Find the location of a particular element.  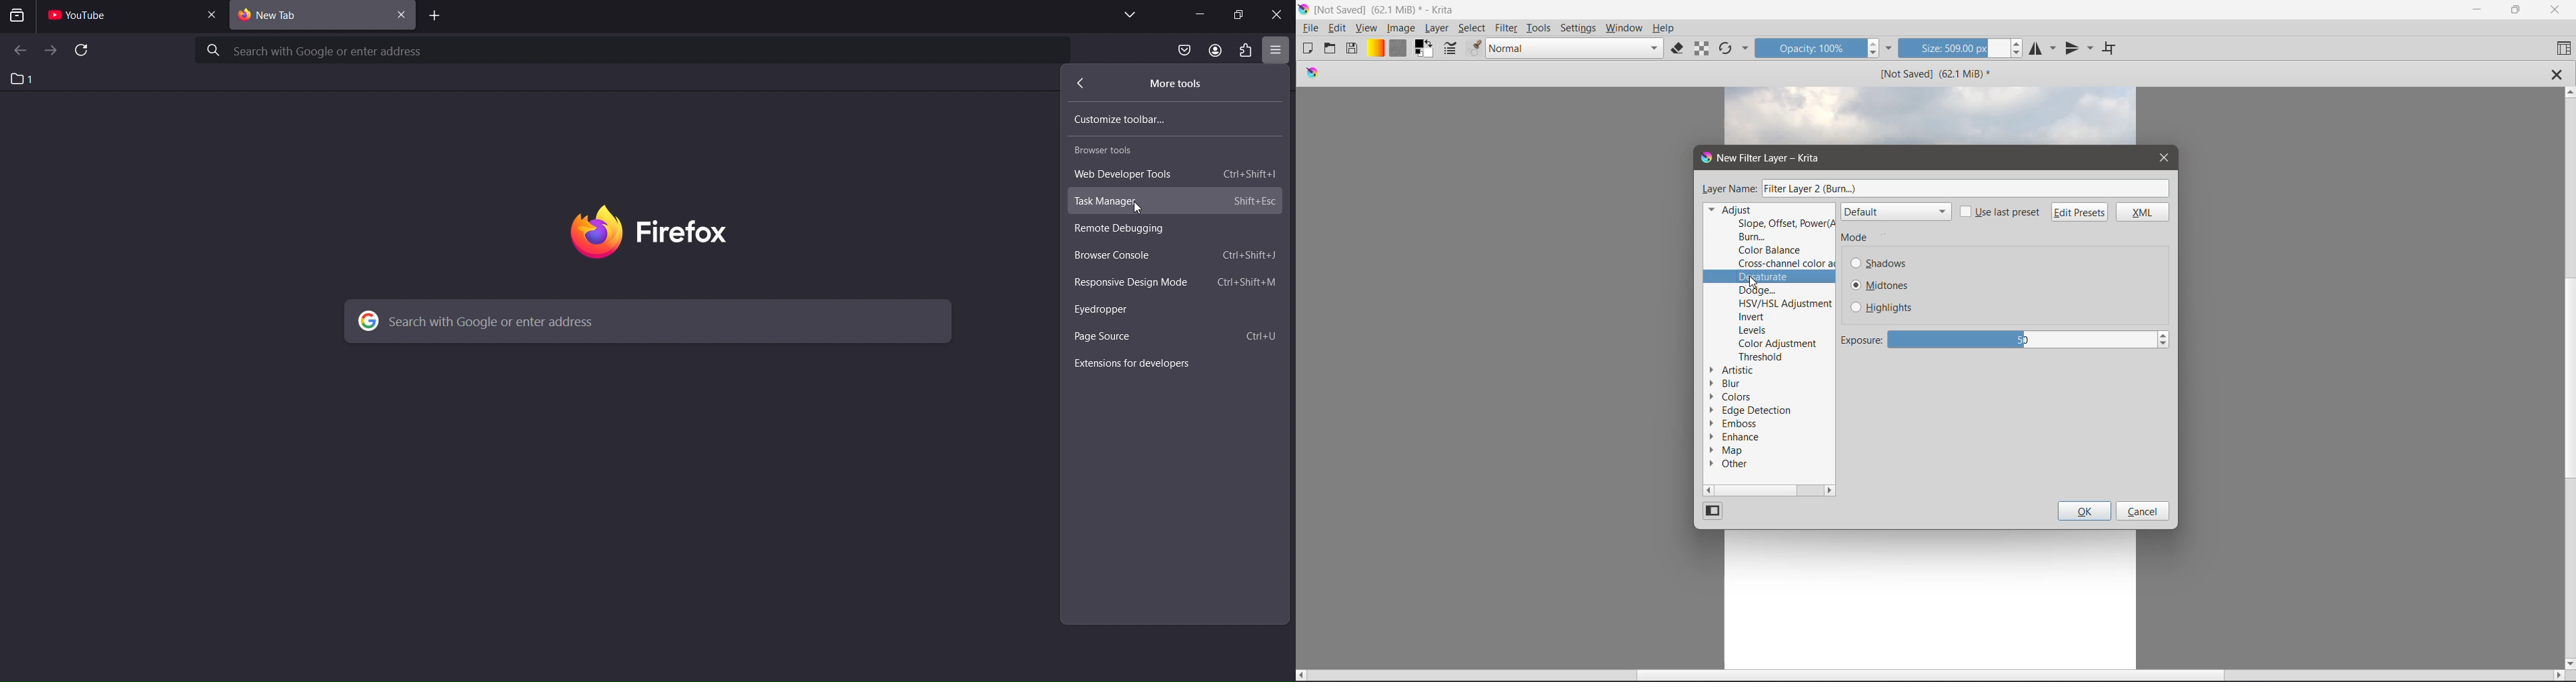

search with Google or enter address is located at coordinates (633, 49).